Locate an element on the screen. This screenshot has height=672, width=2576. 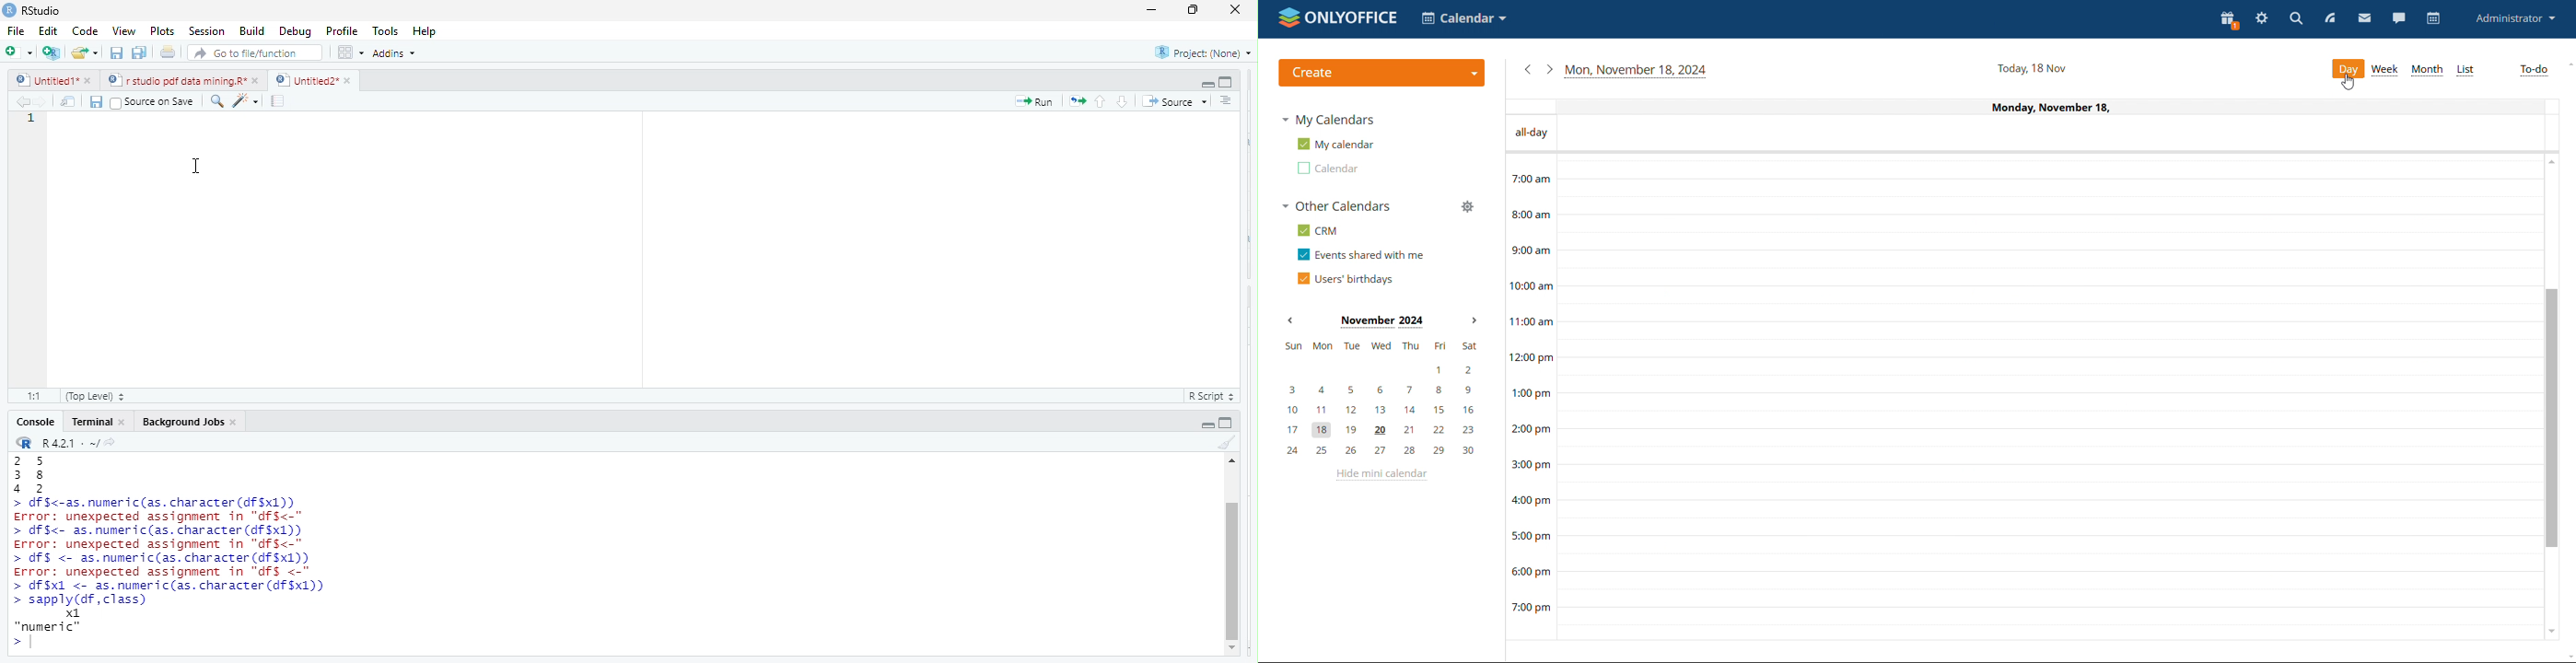
R421: ~/ is located at coordinates (80, 444).